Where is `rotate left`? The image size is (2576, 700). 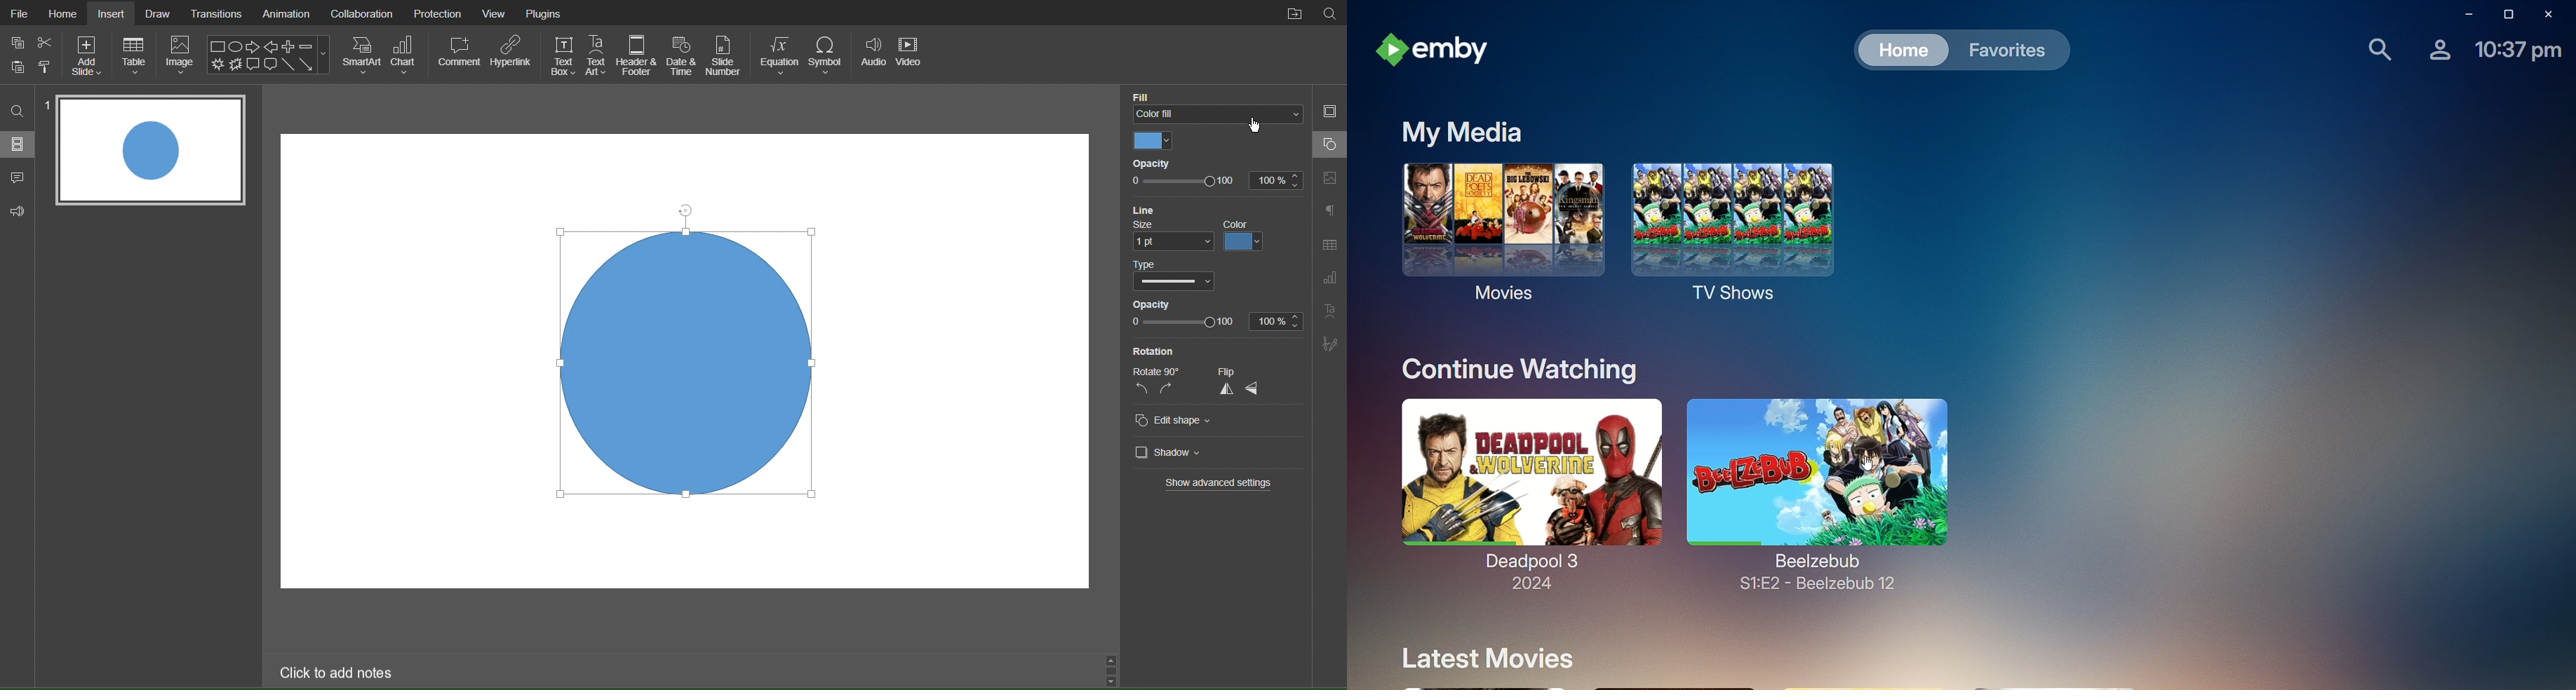 rotate left is located at coordinates (1138, 390).